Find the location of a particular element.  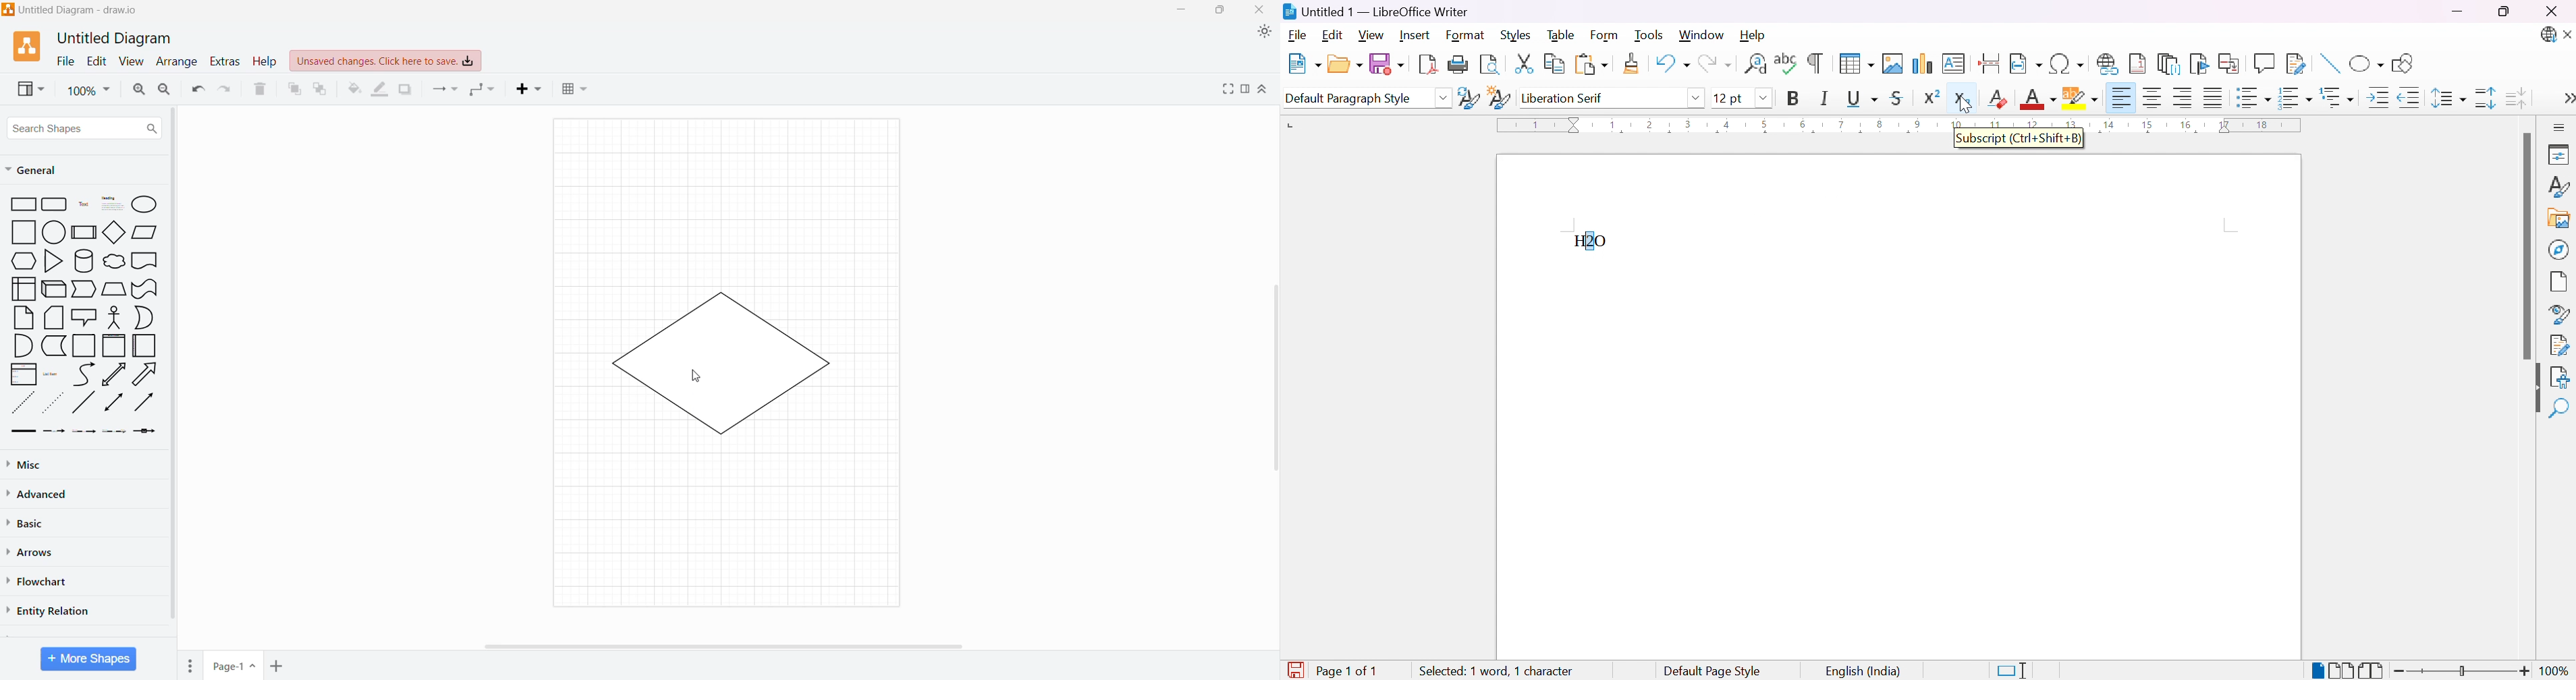

Extras is located at coordinates (225, 61).